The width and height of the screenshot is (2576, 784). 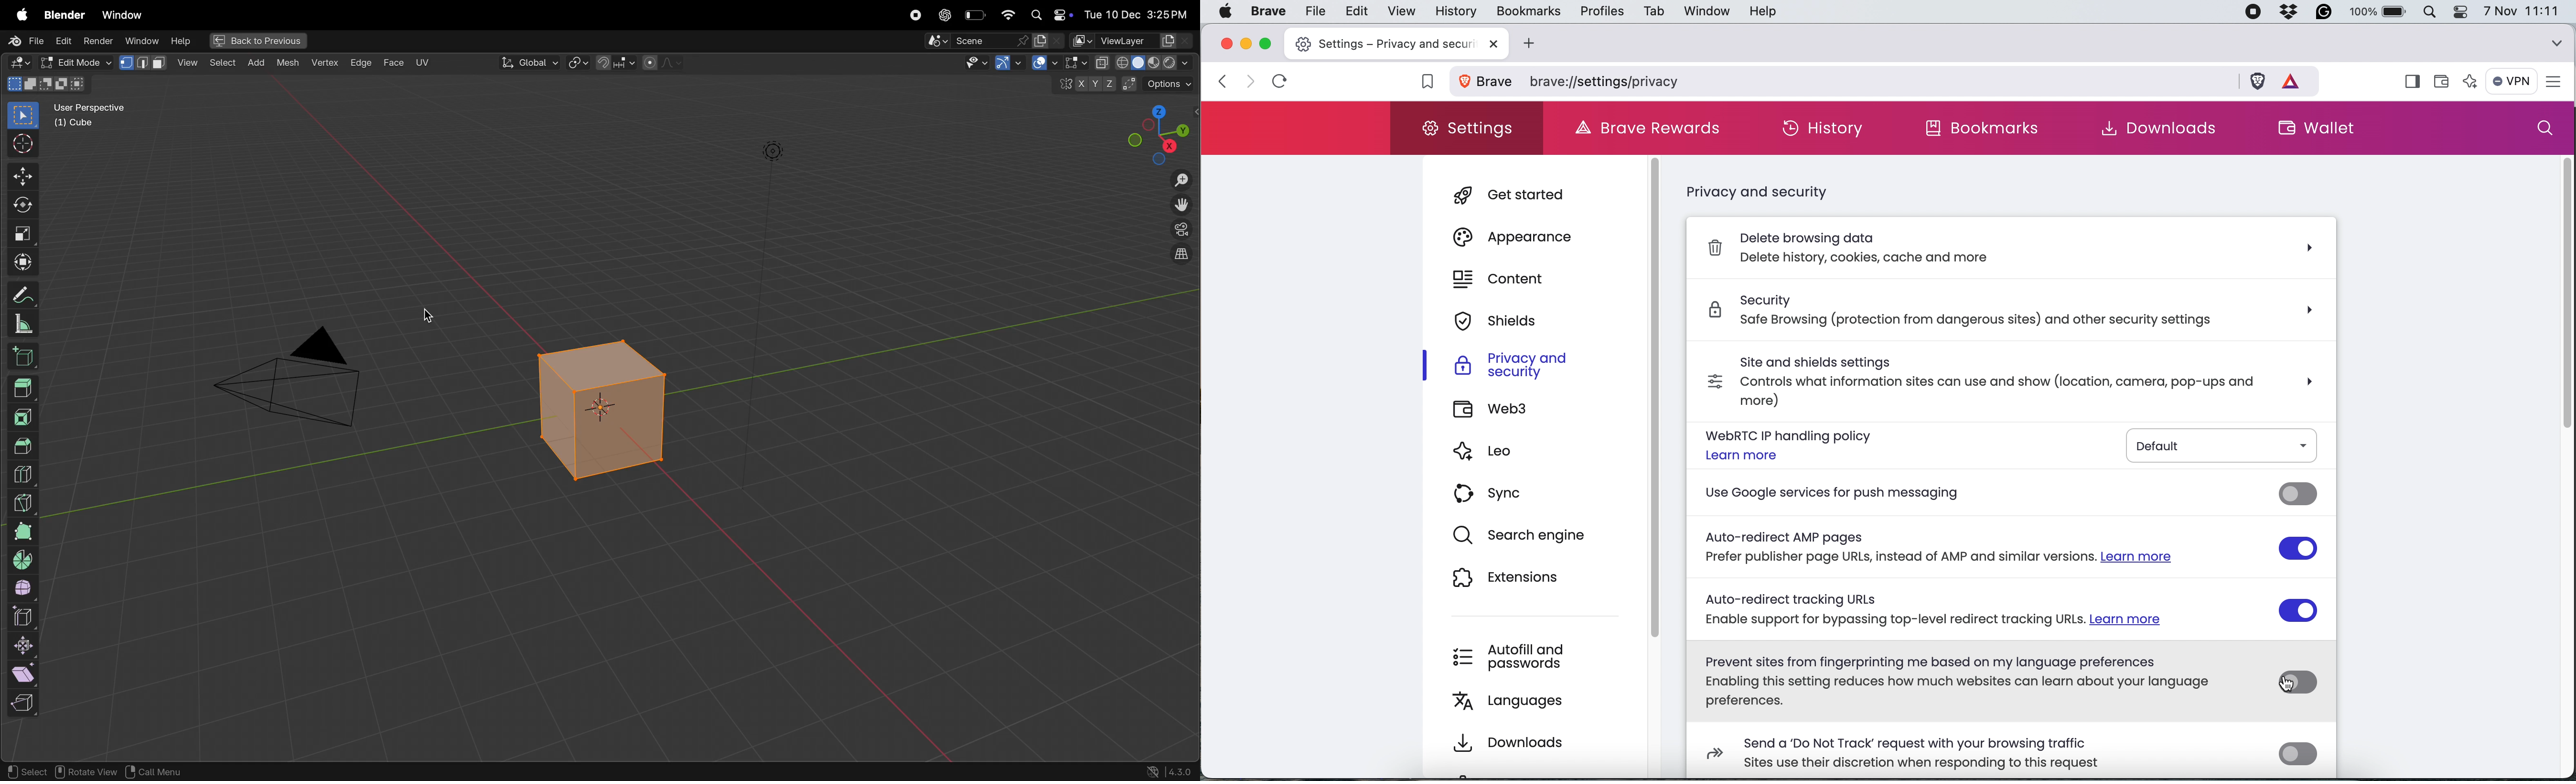 What do you see at coordinates (27, 673) in the screenshot?
I see `sheer` at bounding box center [27, 673].